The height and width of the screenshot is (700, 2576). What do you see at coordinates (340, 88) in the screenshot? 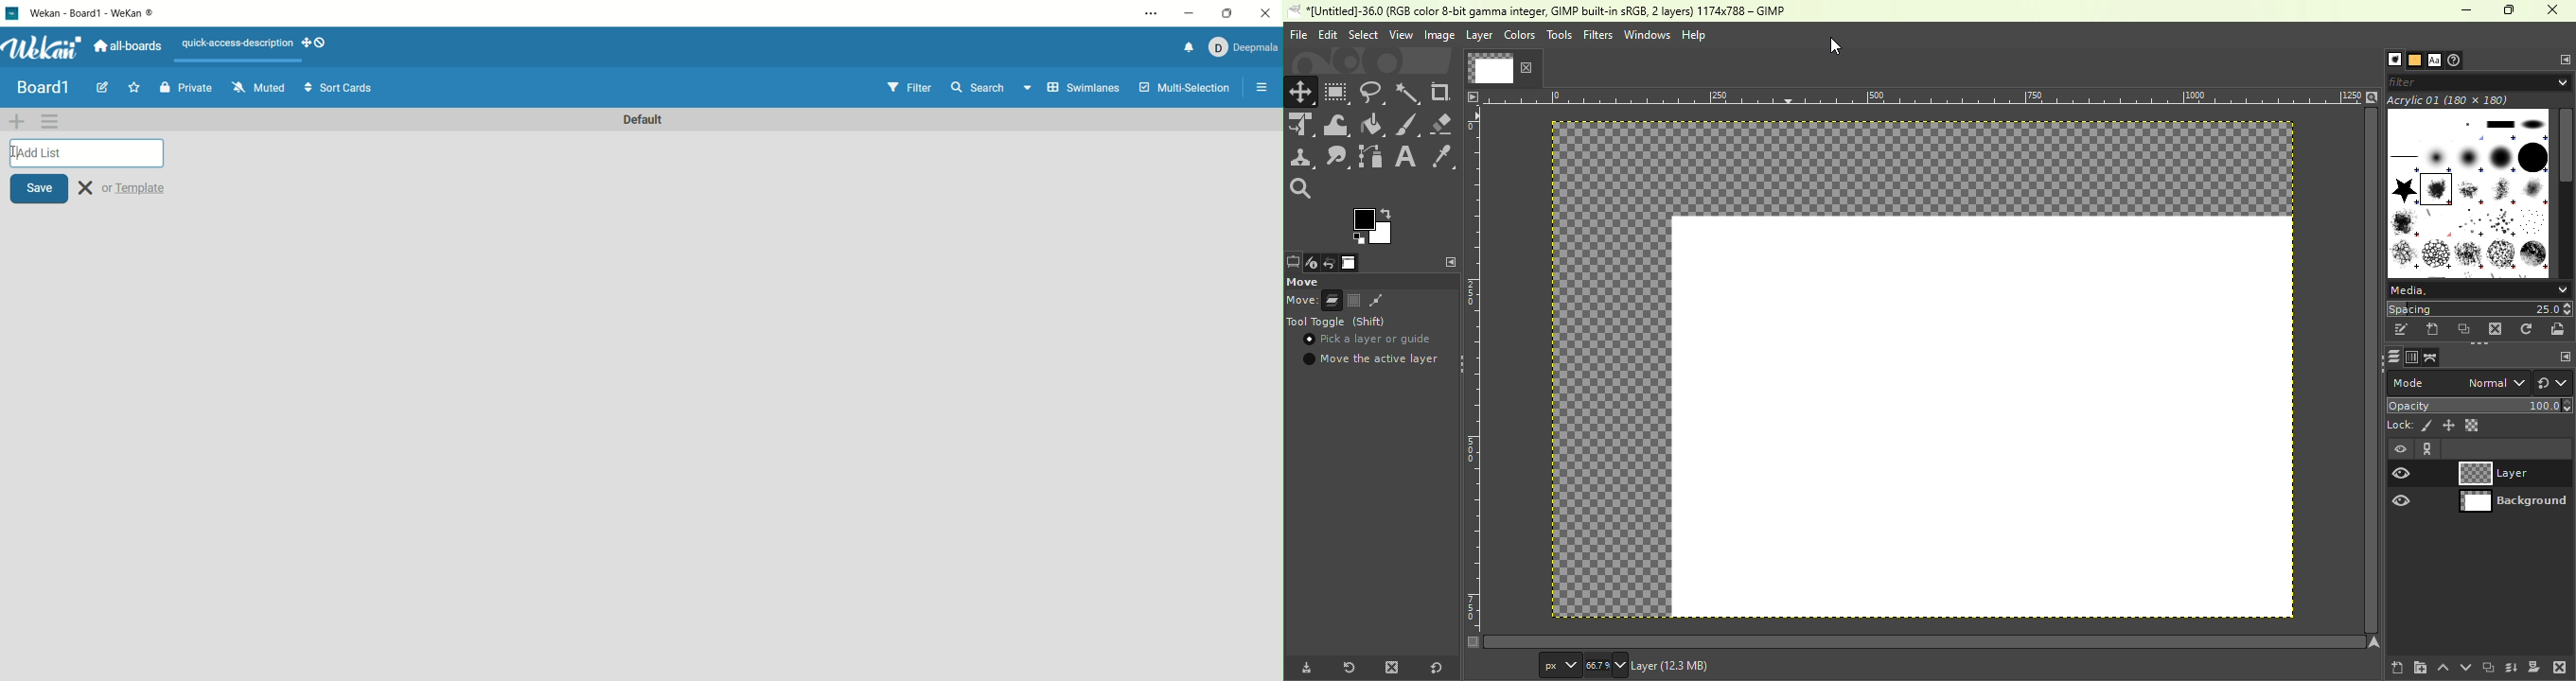
I see `sort cards` at bounding box center [340, 88].